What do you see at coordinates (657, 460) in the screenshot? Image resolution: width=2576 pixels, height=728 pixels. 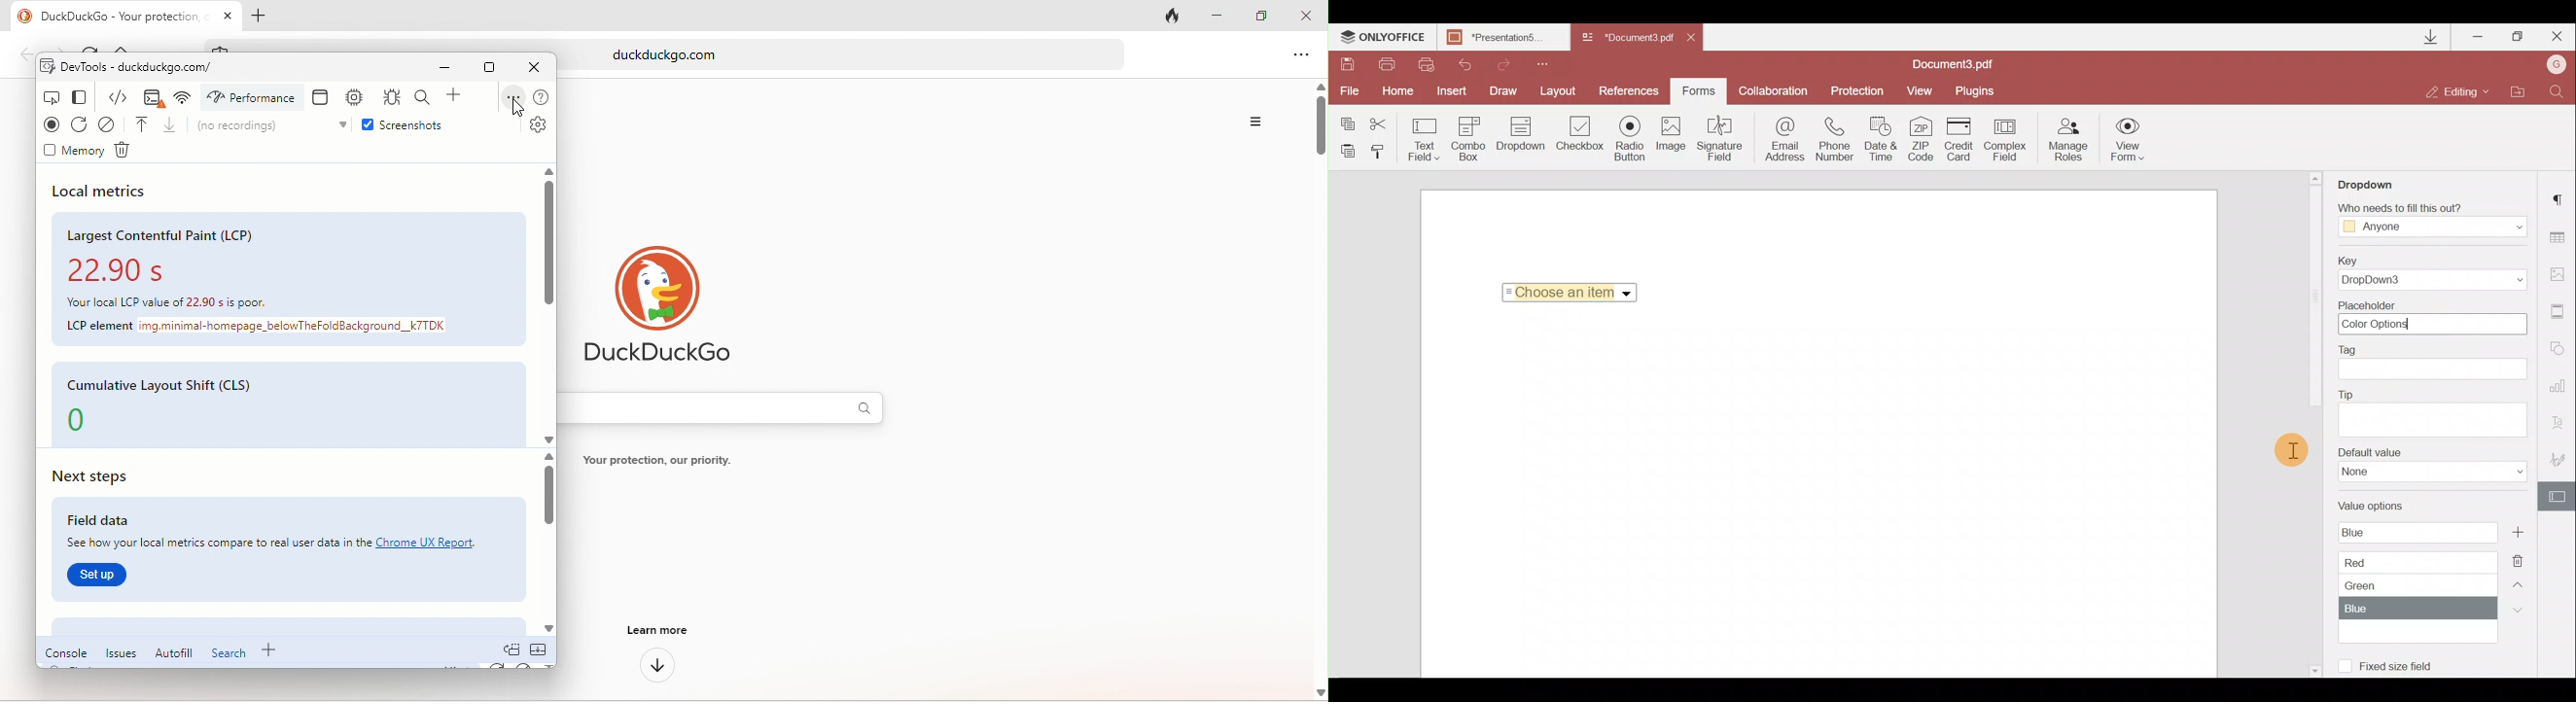 I see `Your protection, our priority` at bounding box center [657, 460].